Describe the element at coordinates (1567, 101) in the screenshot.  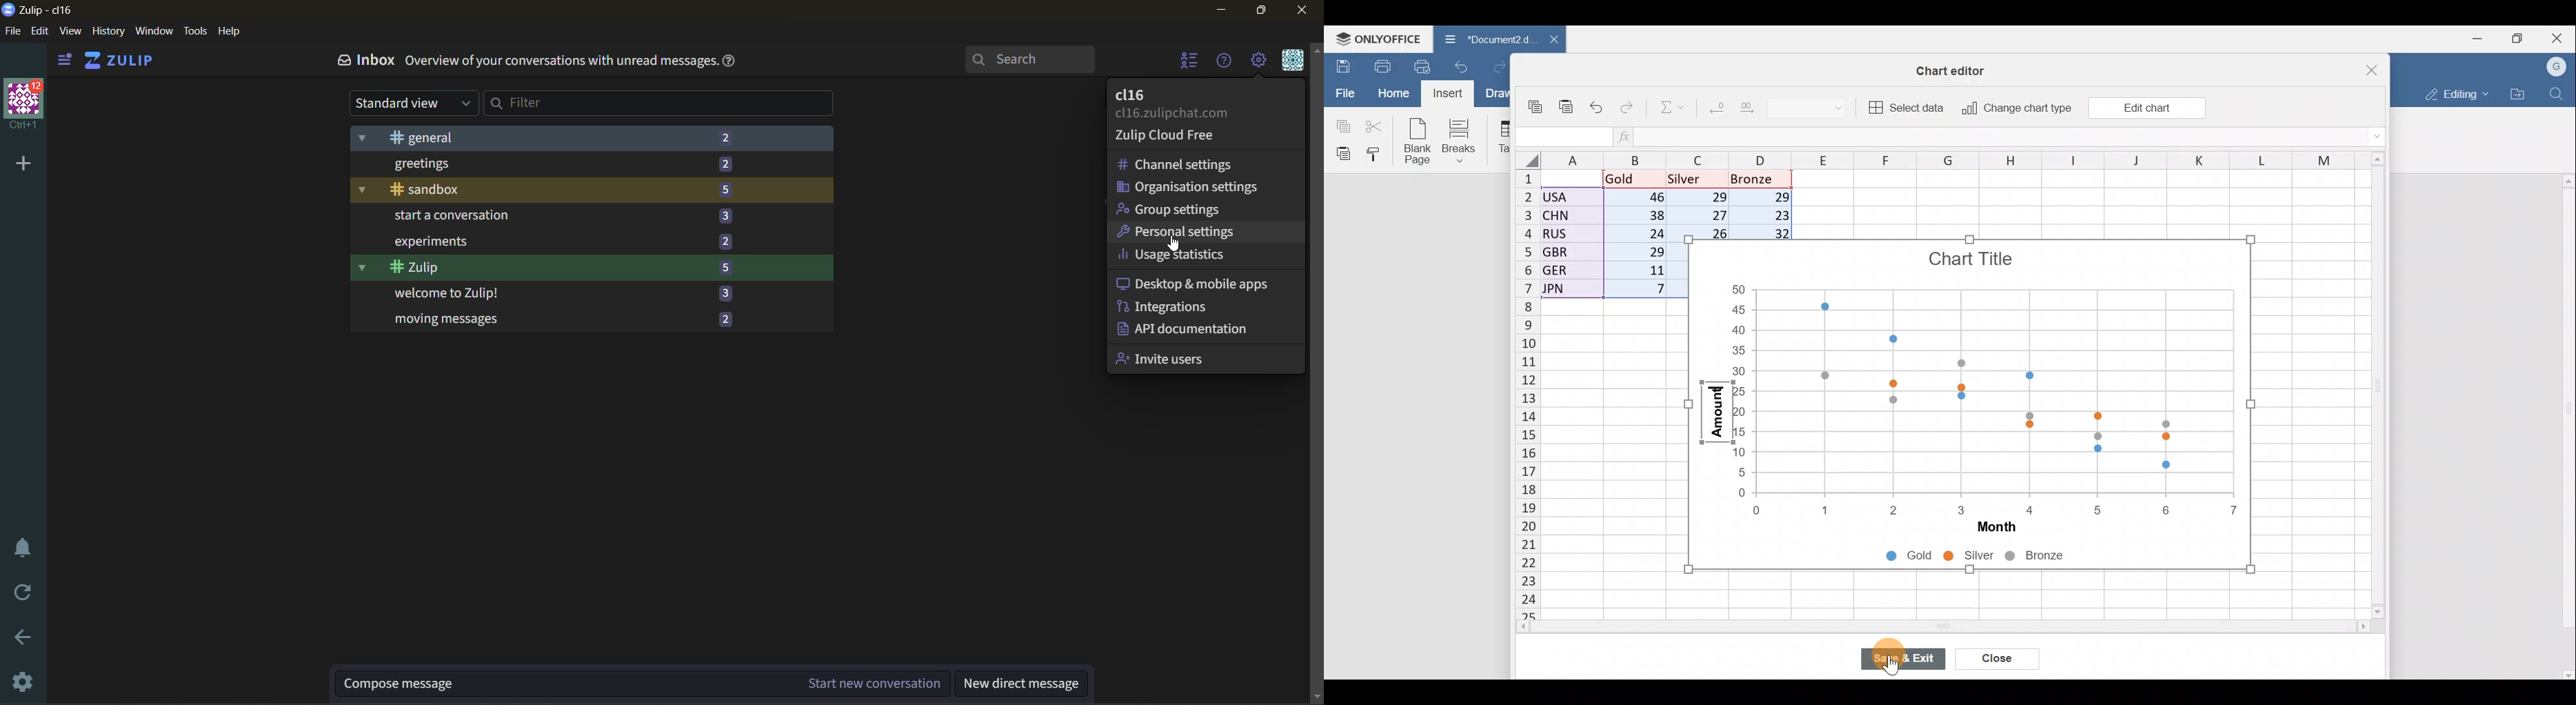
I see `Paste` at that location.